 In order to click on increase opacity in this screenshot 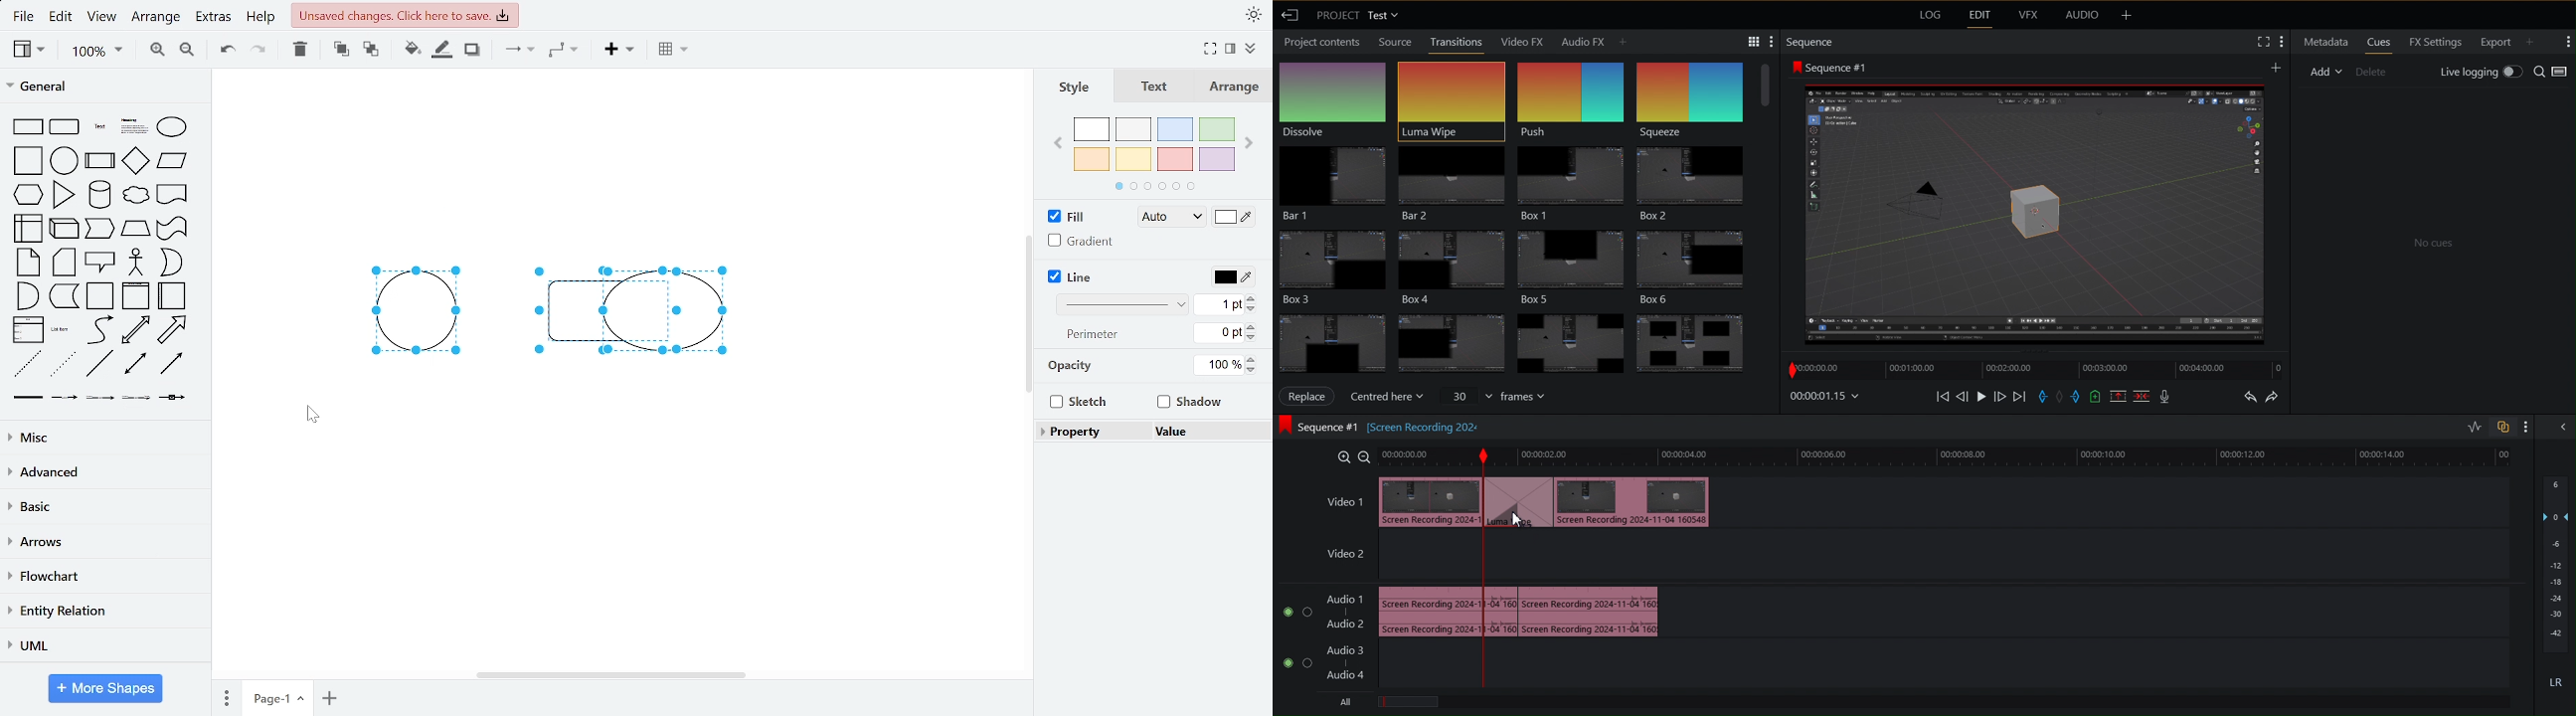, I will do `click(1252, 358)`.